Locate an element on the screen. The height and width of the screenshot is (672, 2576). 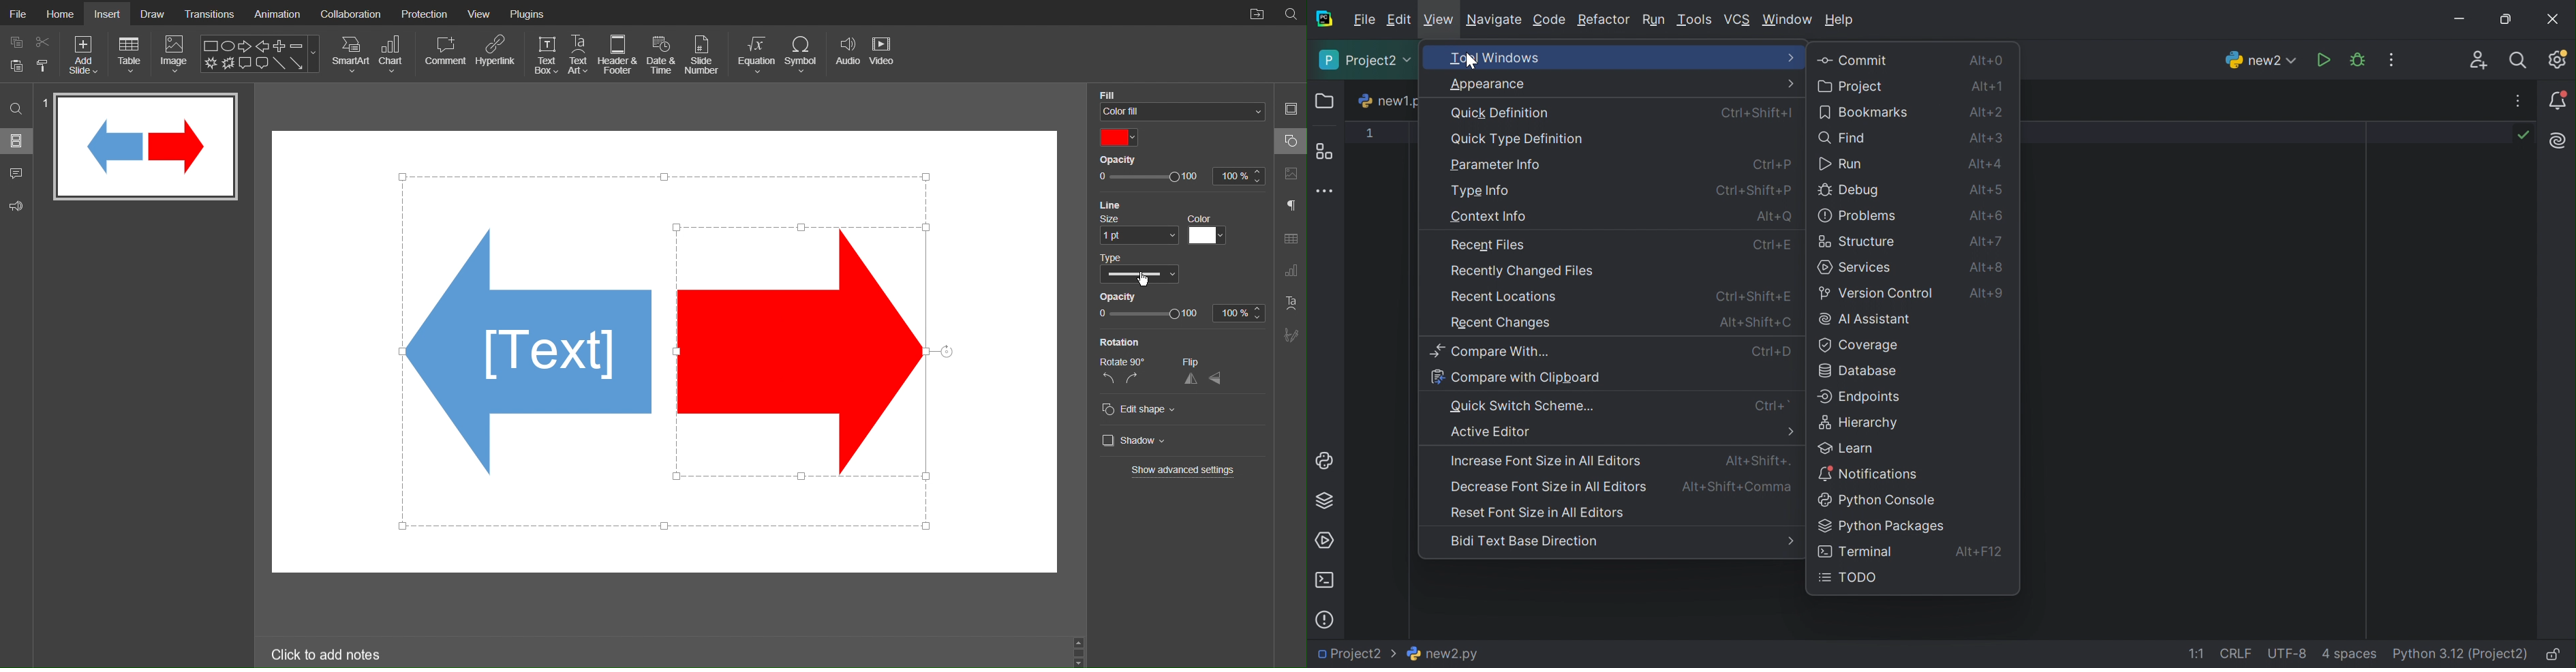
copy is located at coordinates (15, 41).